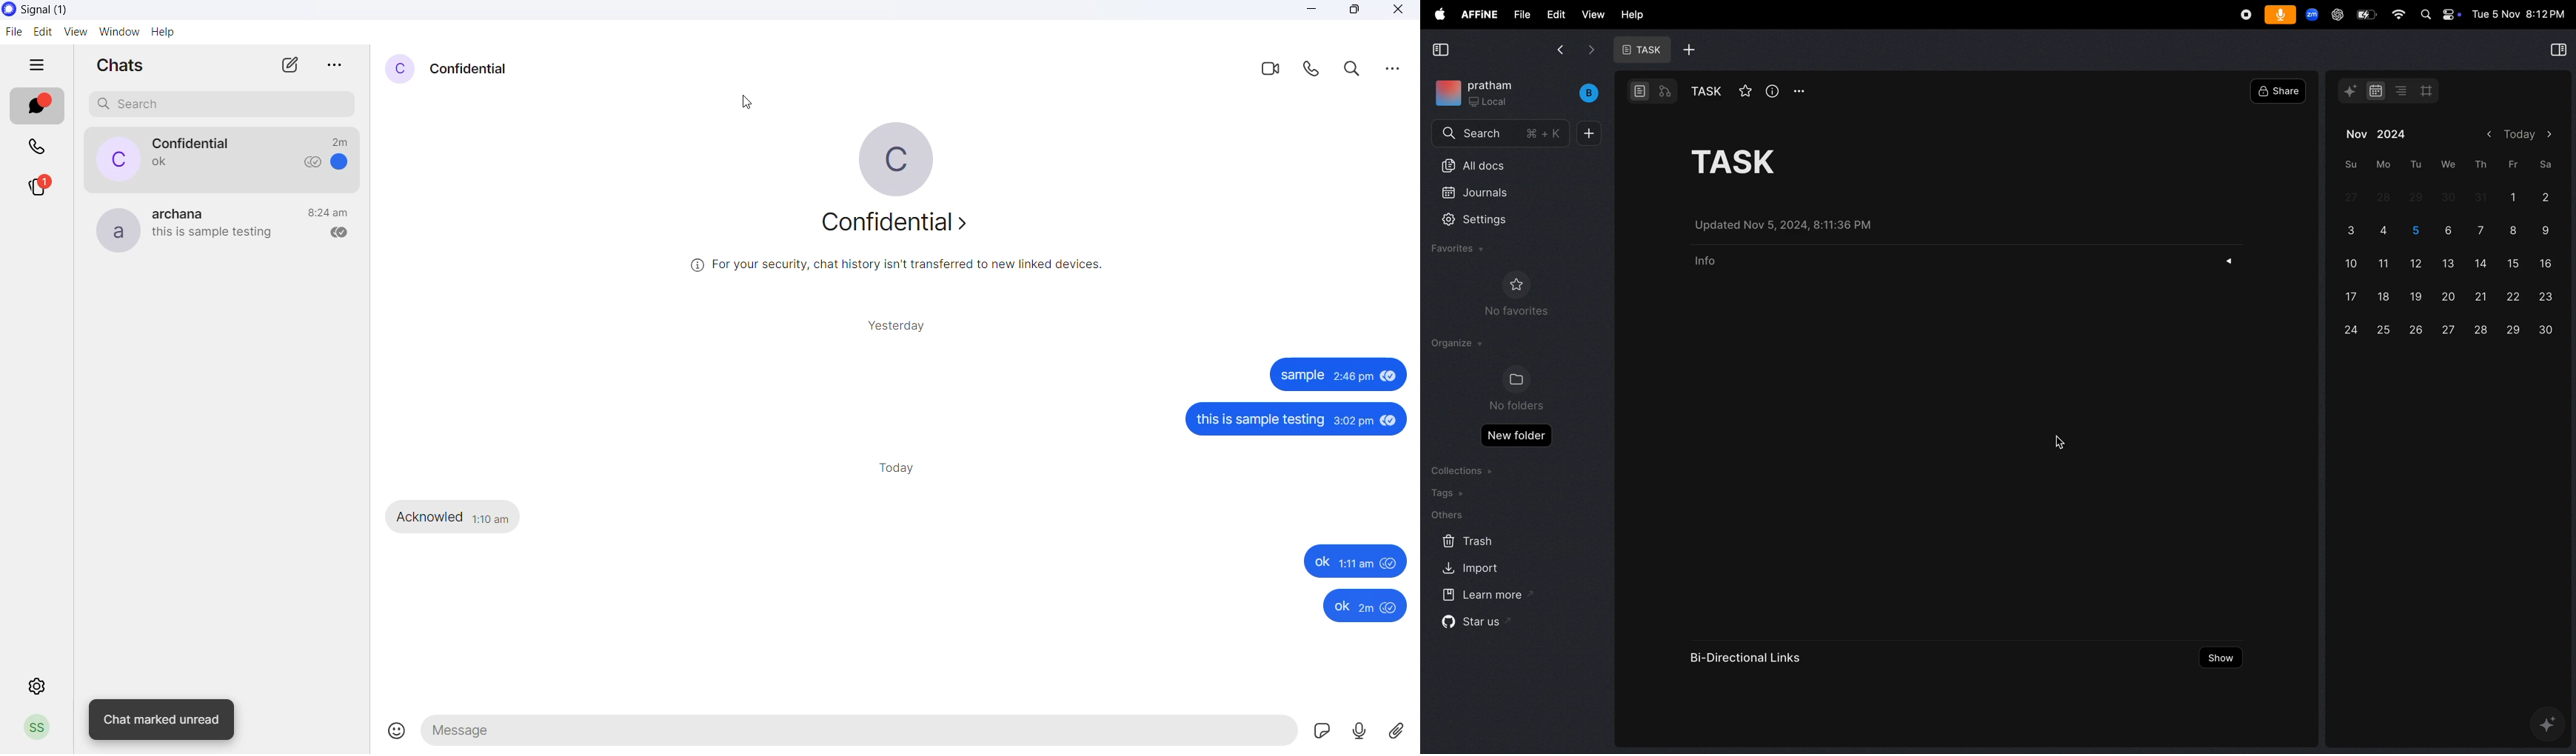 The height and width of the screenshot is (756, 2576). Describe the element at coordinates (334, 233) in the screenshot. I see `read recipient ` at that location.